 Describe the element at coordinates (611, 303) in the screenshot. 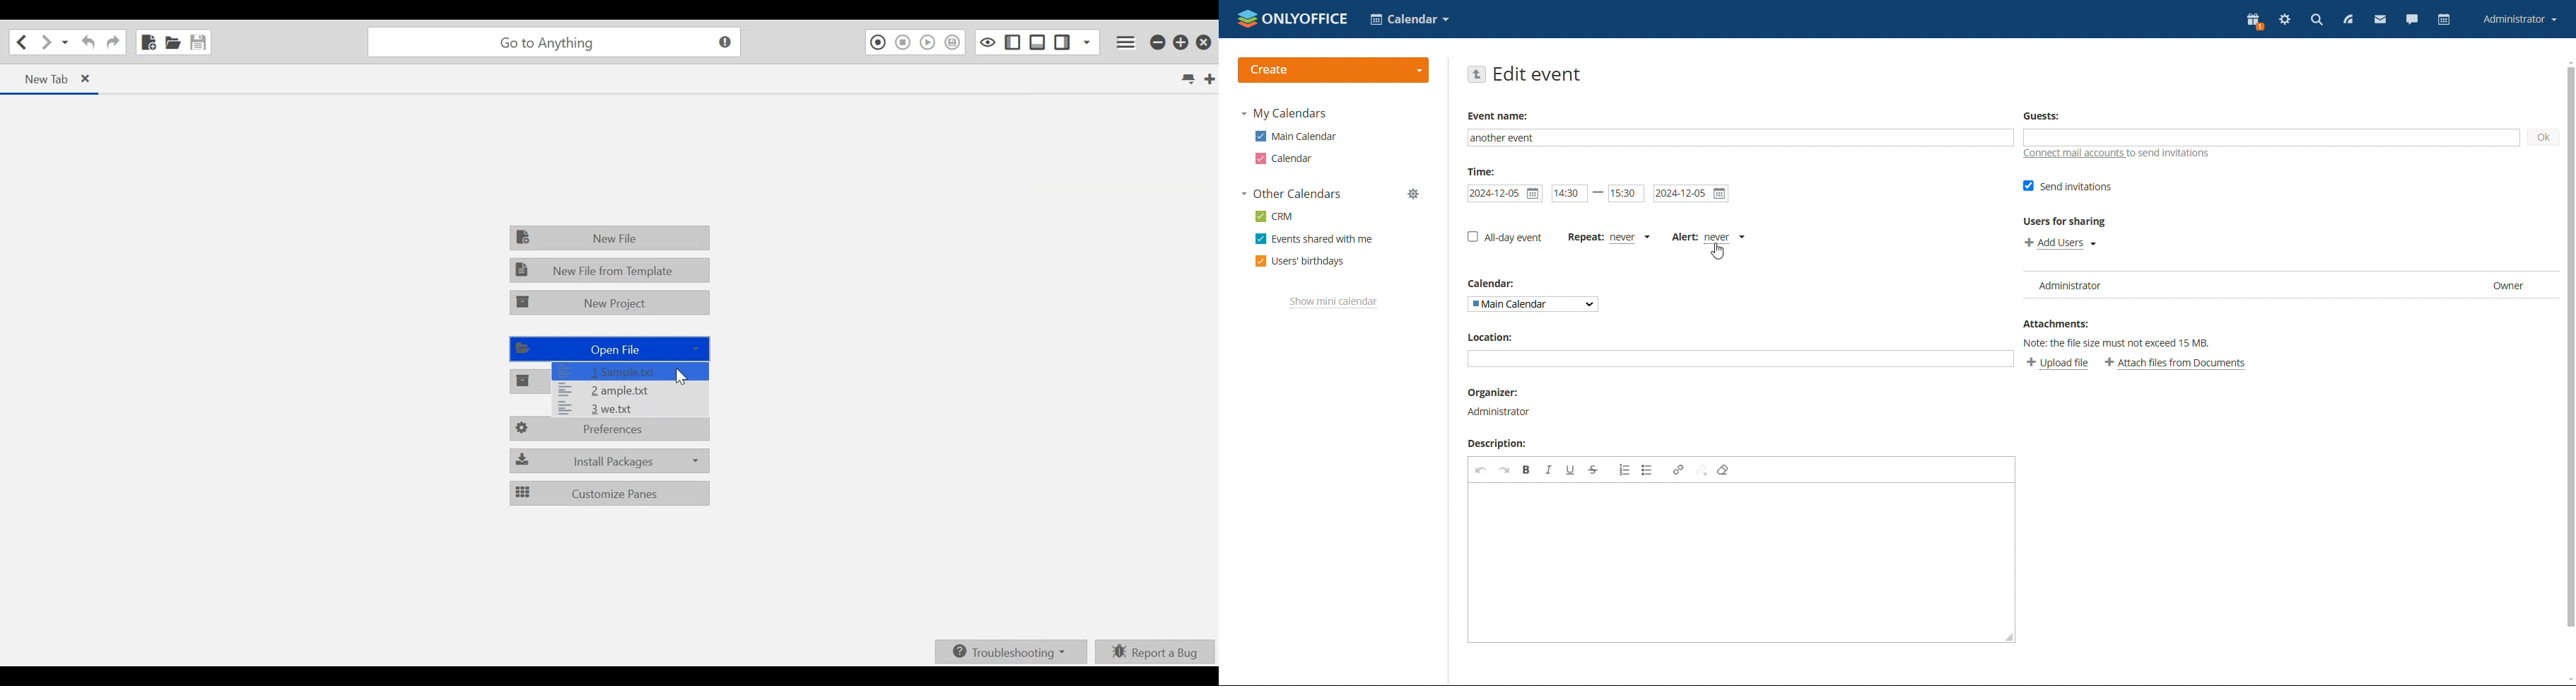

I see `New Project` at that location.